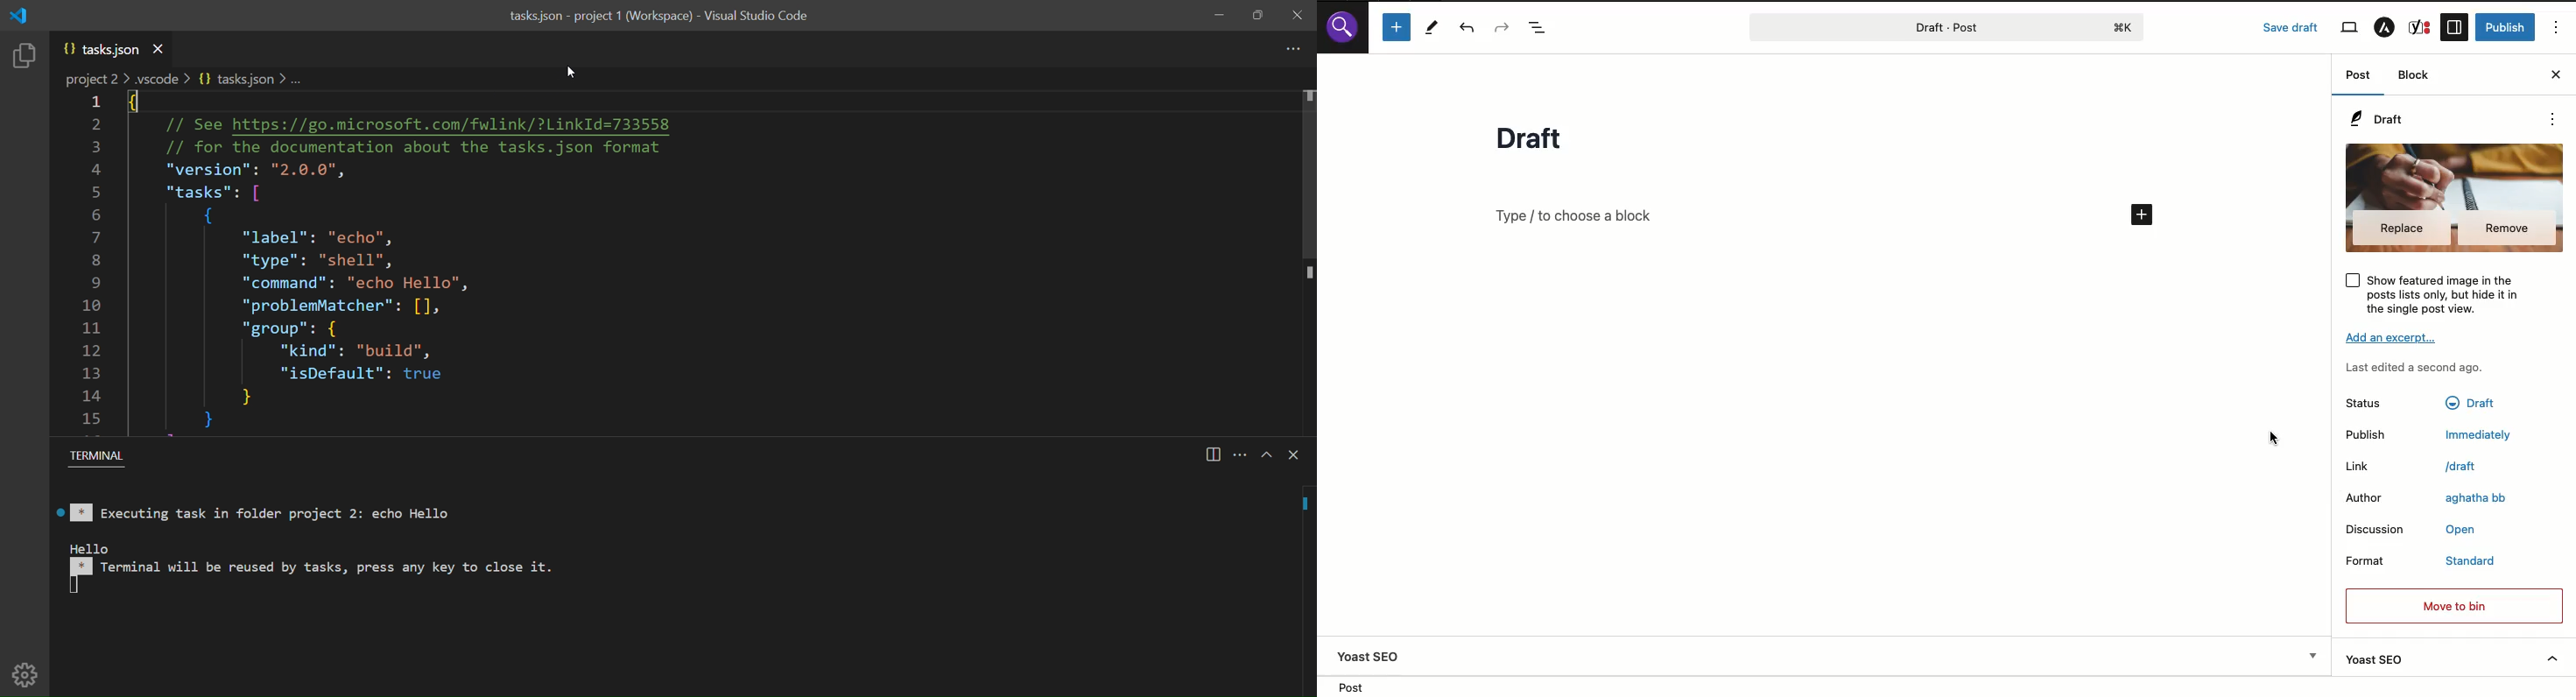 The width and height of the screenshot is (2576, 700). What do you see at coordinates (2420, 26) in the screenshot?
I see `Yoast` at bounding box center [2420, 26].